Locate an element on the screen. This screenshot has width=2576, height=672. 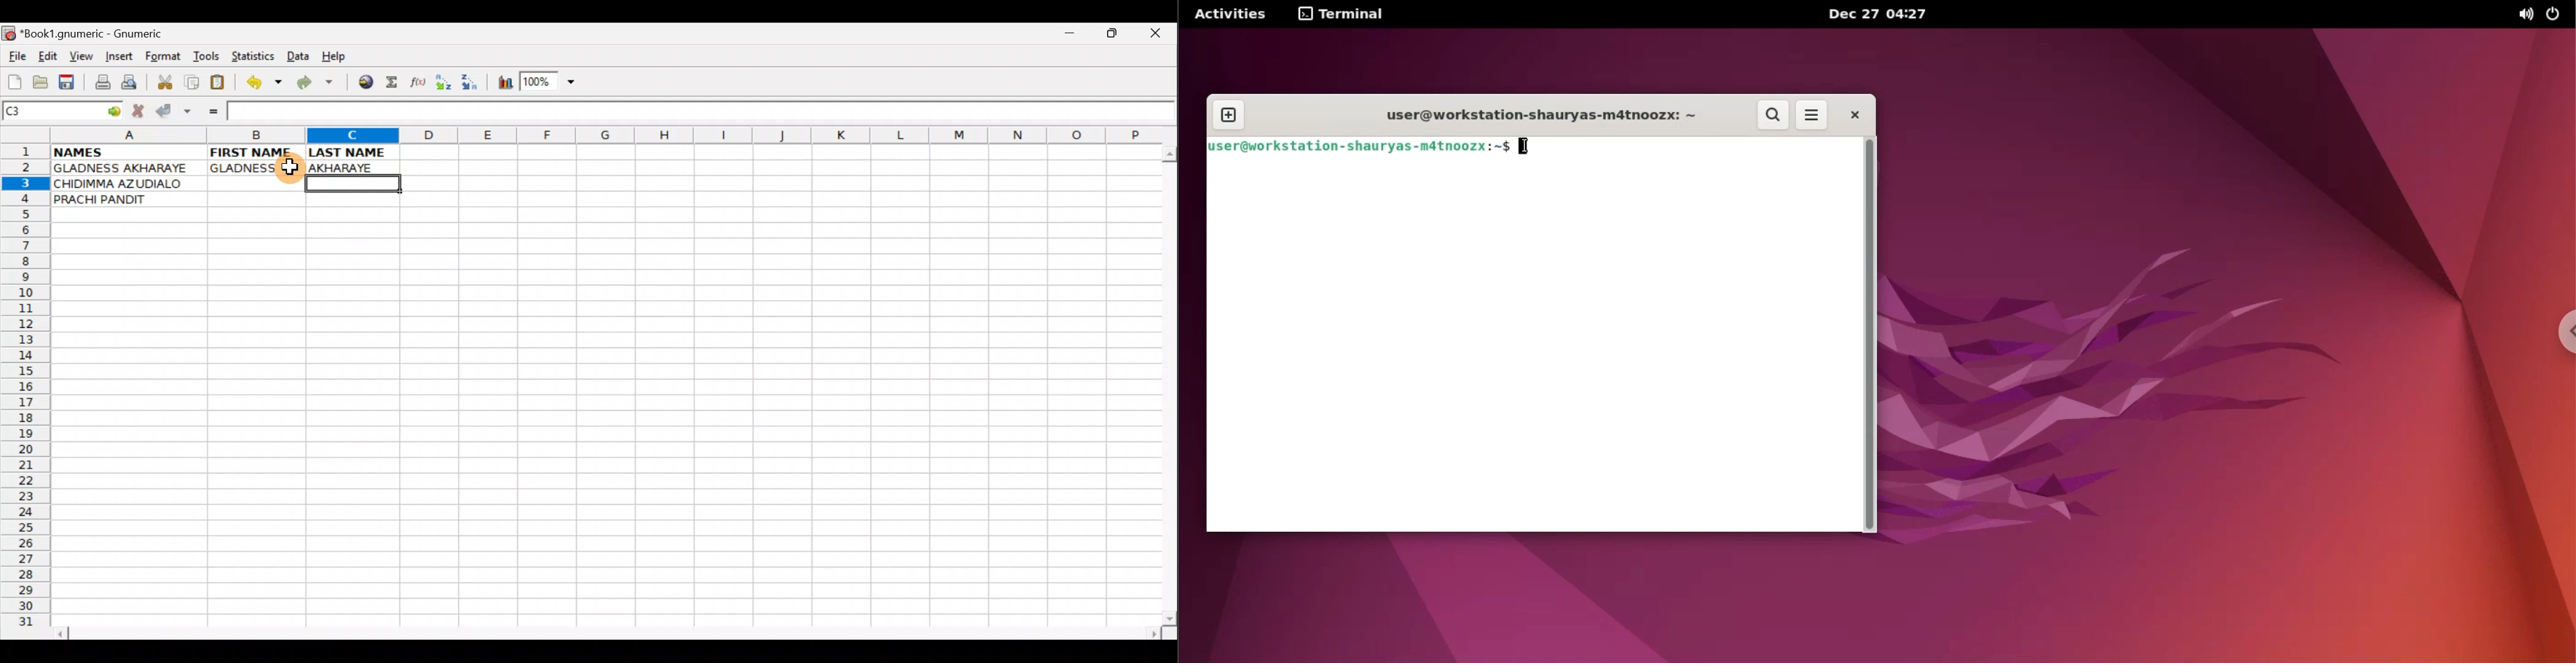
*Book1.gnumeric - Gnumeric is located at coordinates (102, 34).